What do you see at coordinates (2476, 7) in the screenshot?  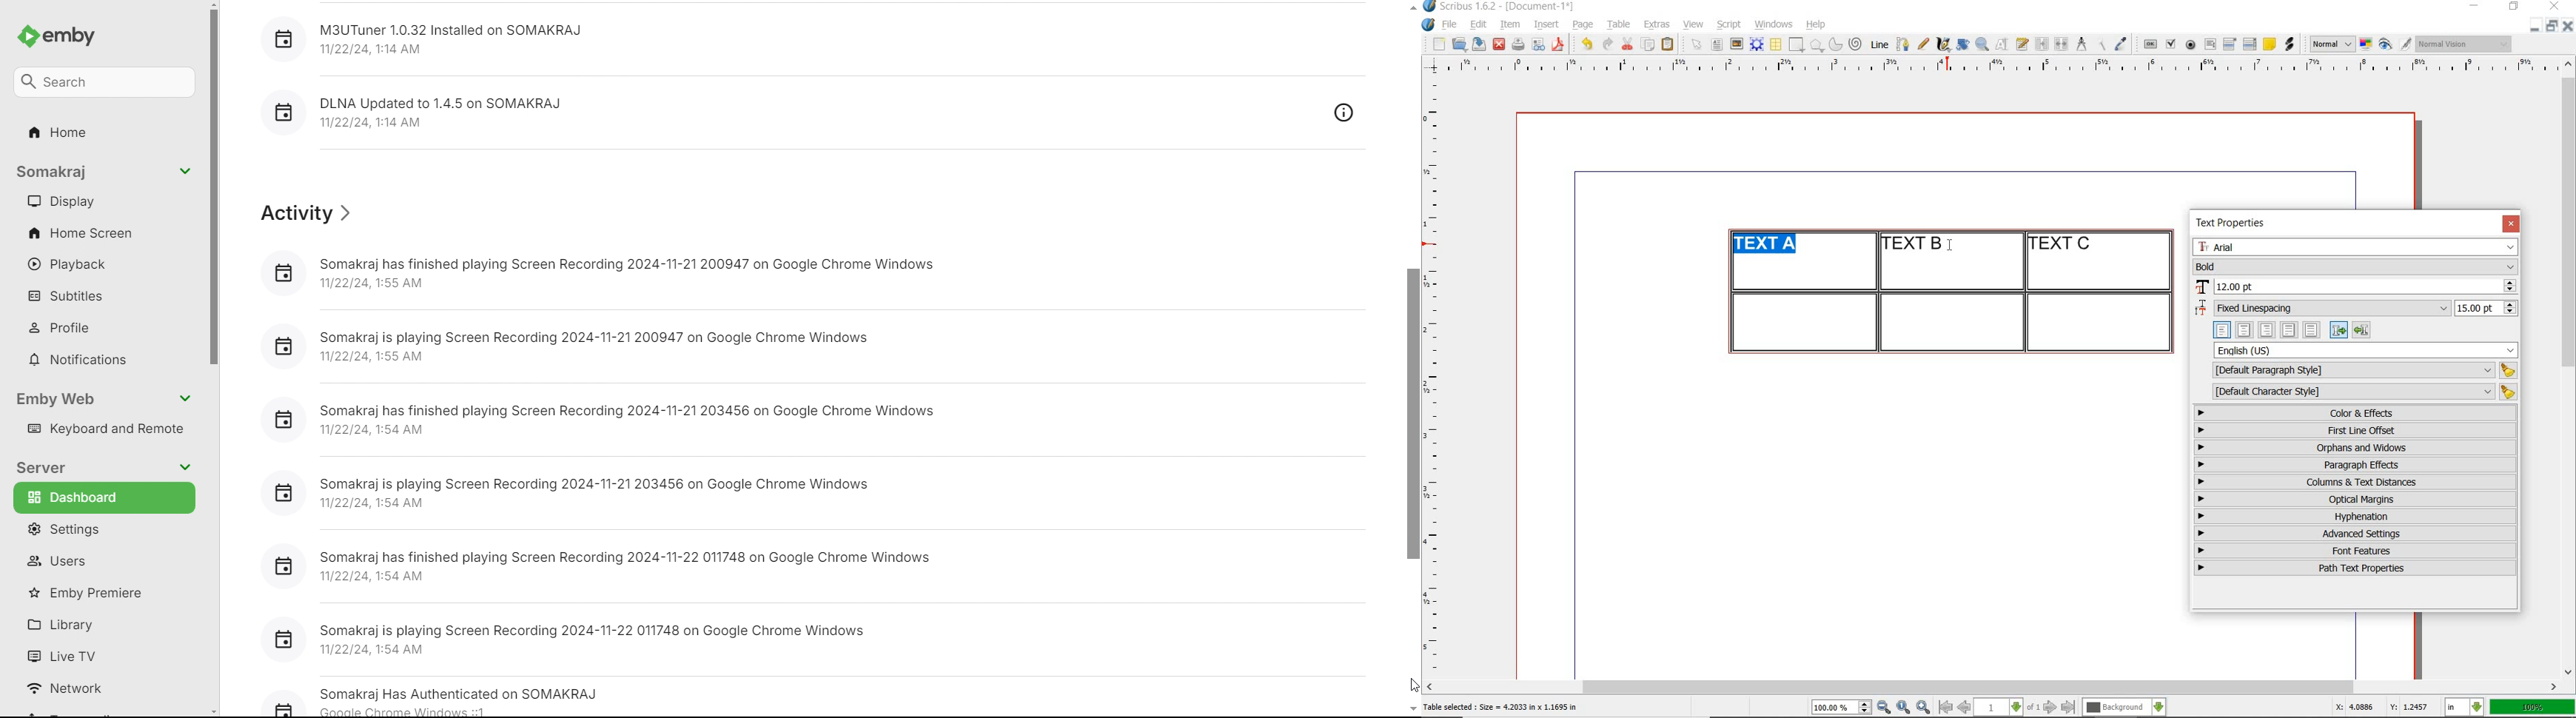 I see `minimize` at bounding box center [2476, 7].